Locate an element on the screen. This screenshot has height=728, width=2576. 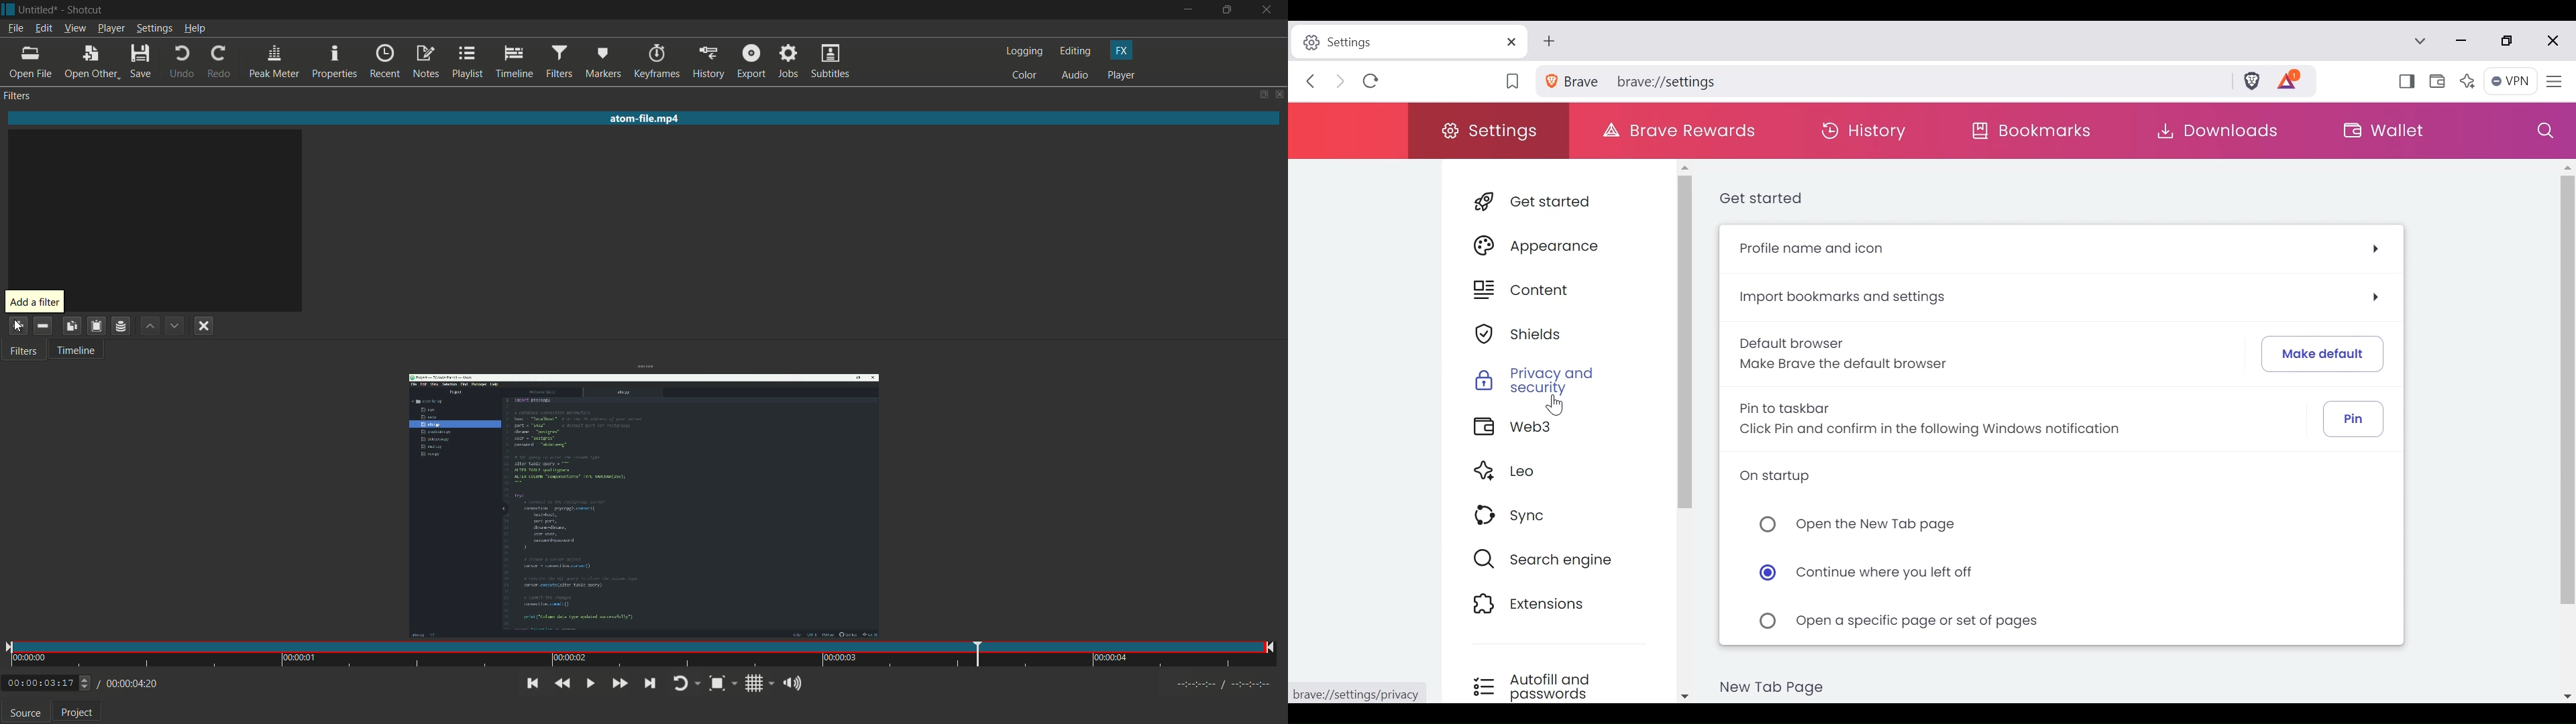
undo is located at coordinates (178, 63).